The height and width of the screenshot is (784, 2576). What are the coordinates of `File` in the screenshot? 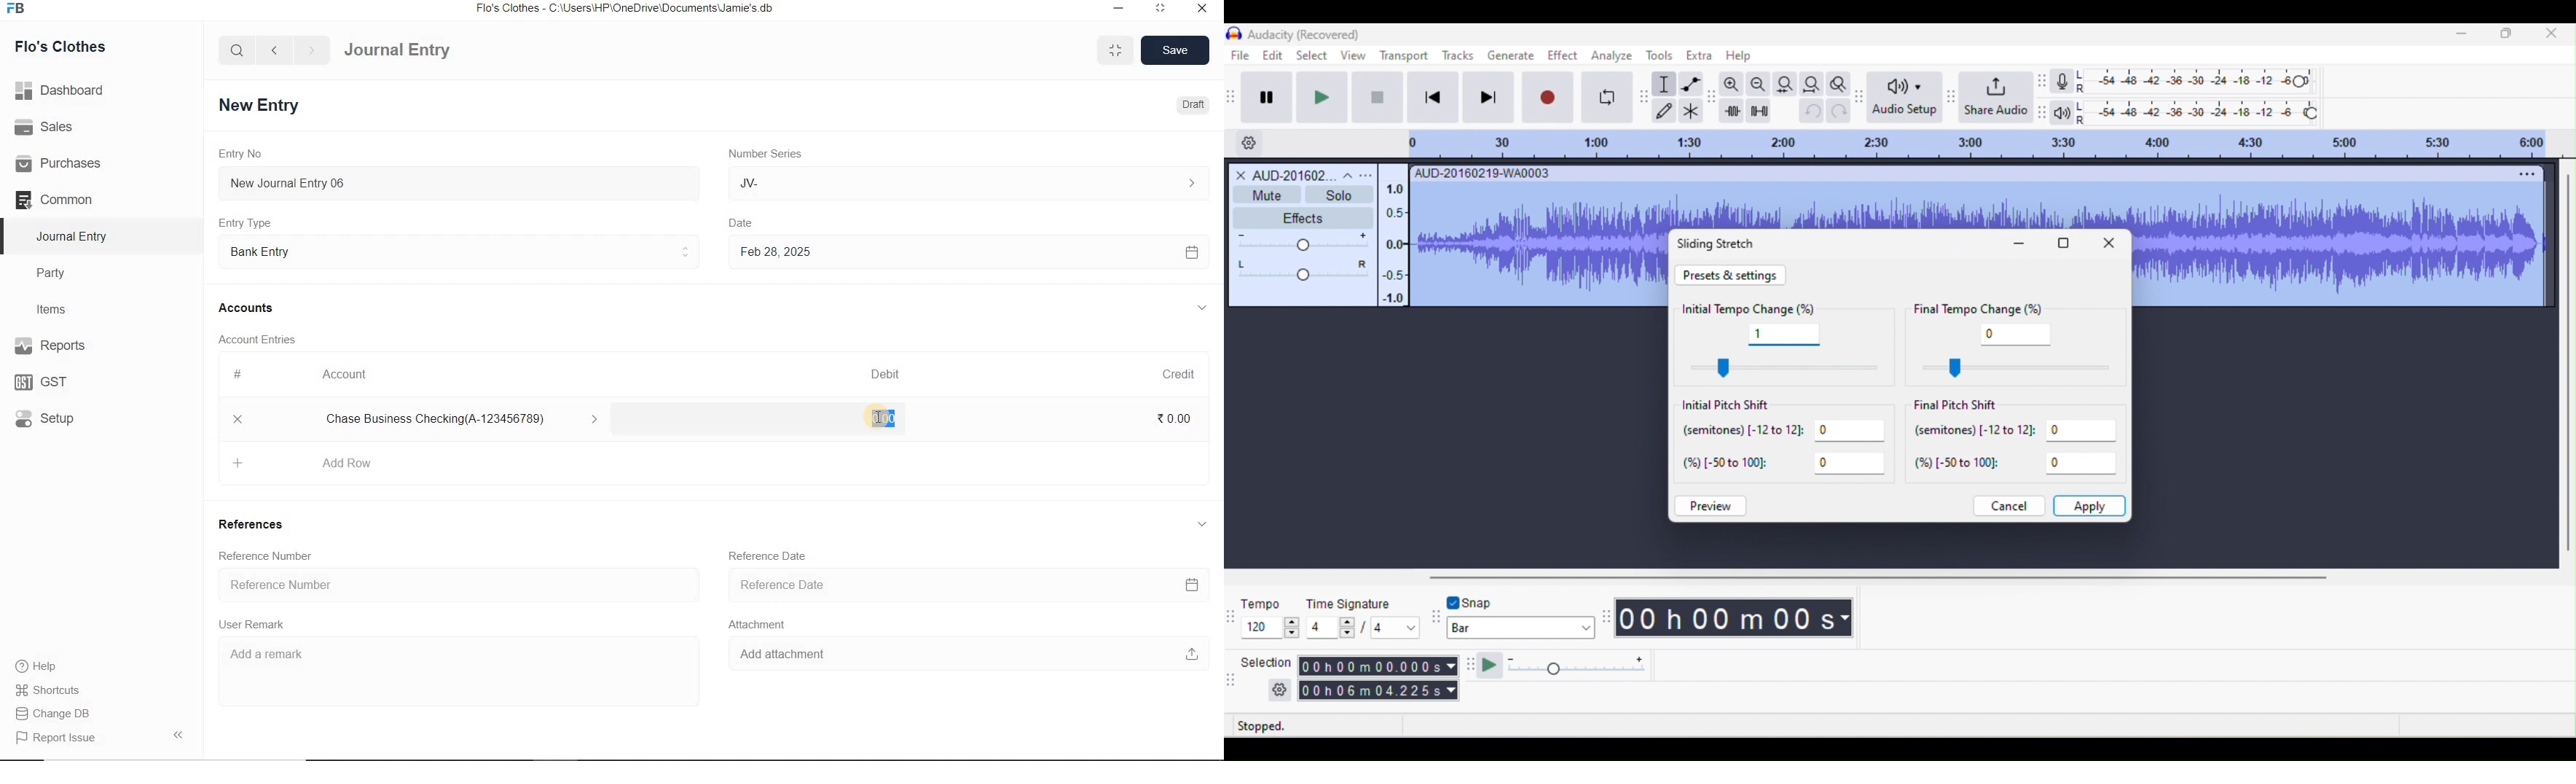 It's located at (1241, 55).